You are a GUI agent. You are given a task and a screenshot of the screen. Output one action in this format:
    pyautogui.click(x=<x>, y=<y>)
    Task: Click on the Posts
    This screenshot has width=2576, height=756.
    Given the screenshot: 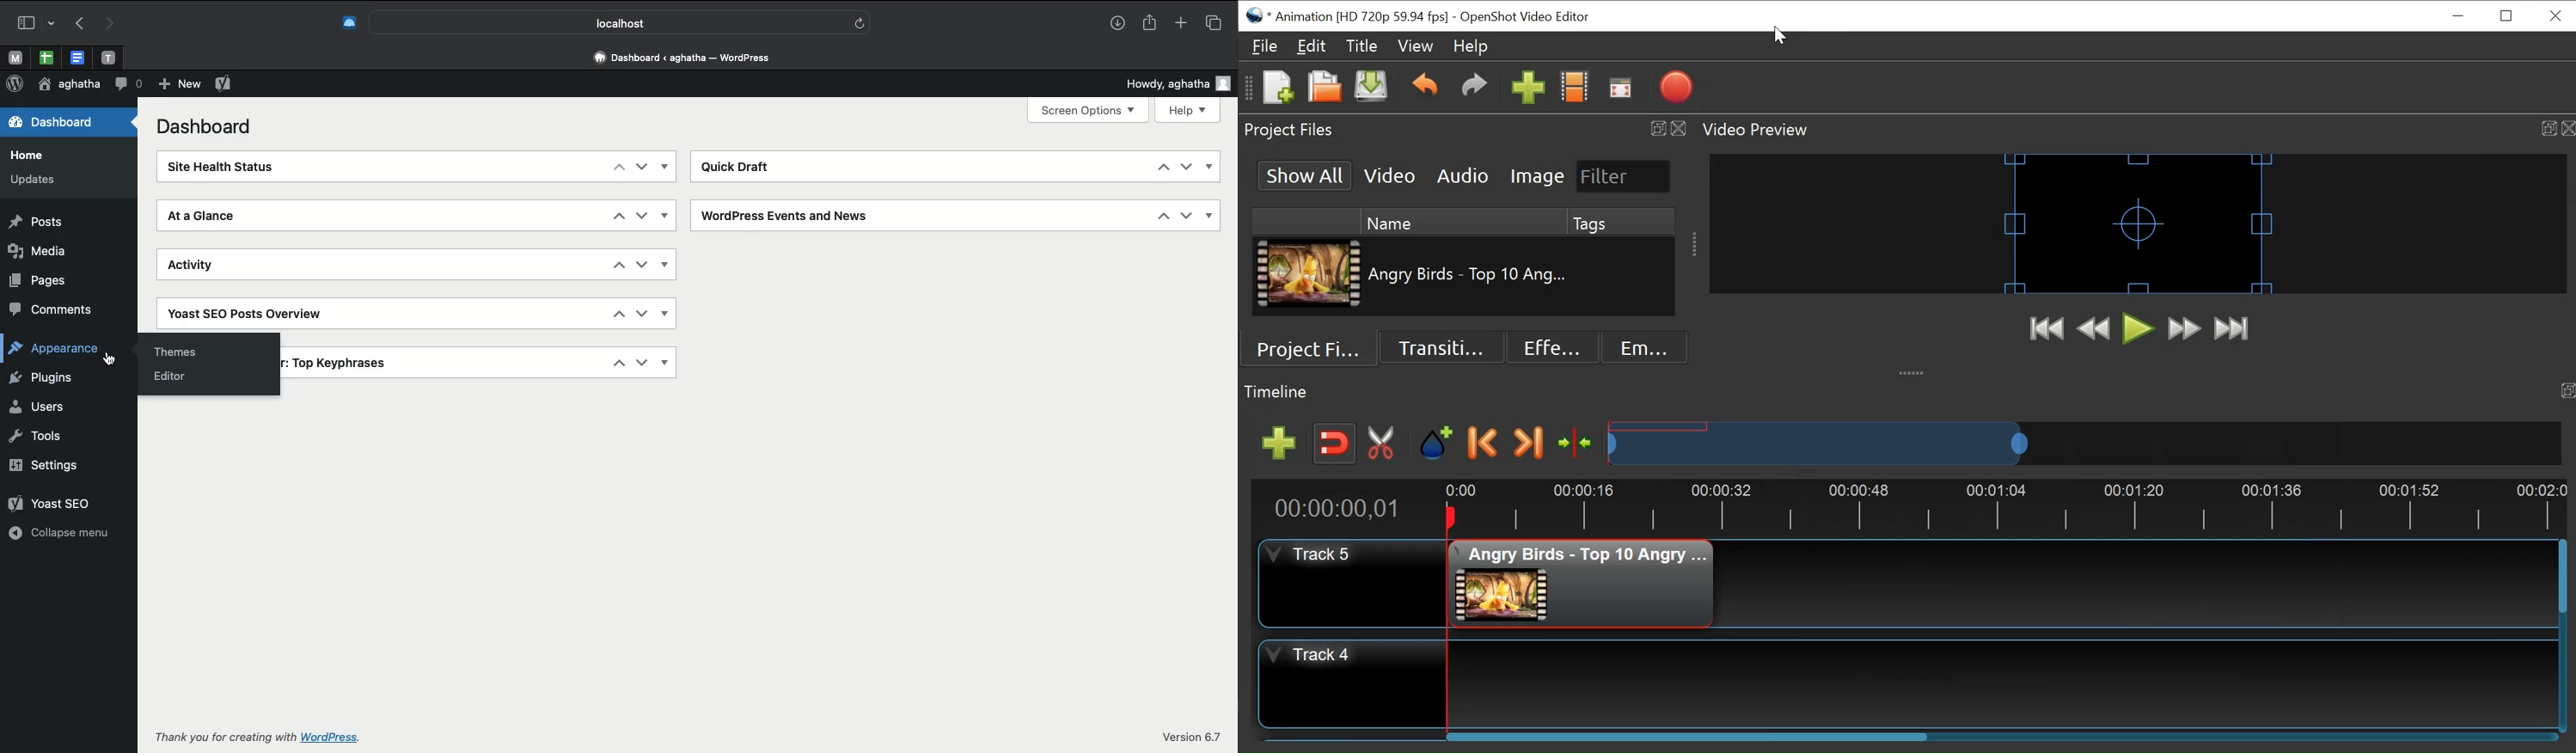 What is the action you would take?
    pyautogui.click(x=40, y=222)
    